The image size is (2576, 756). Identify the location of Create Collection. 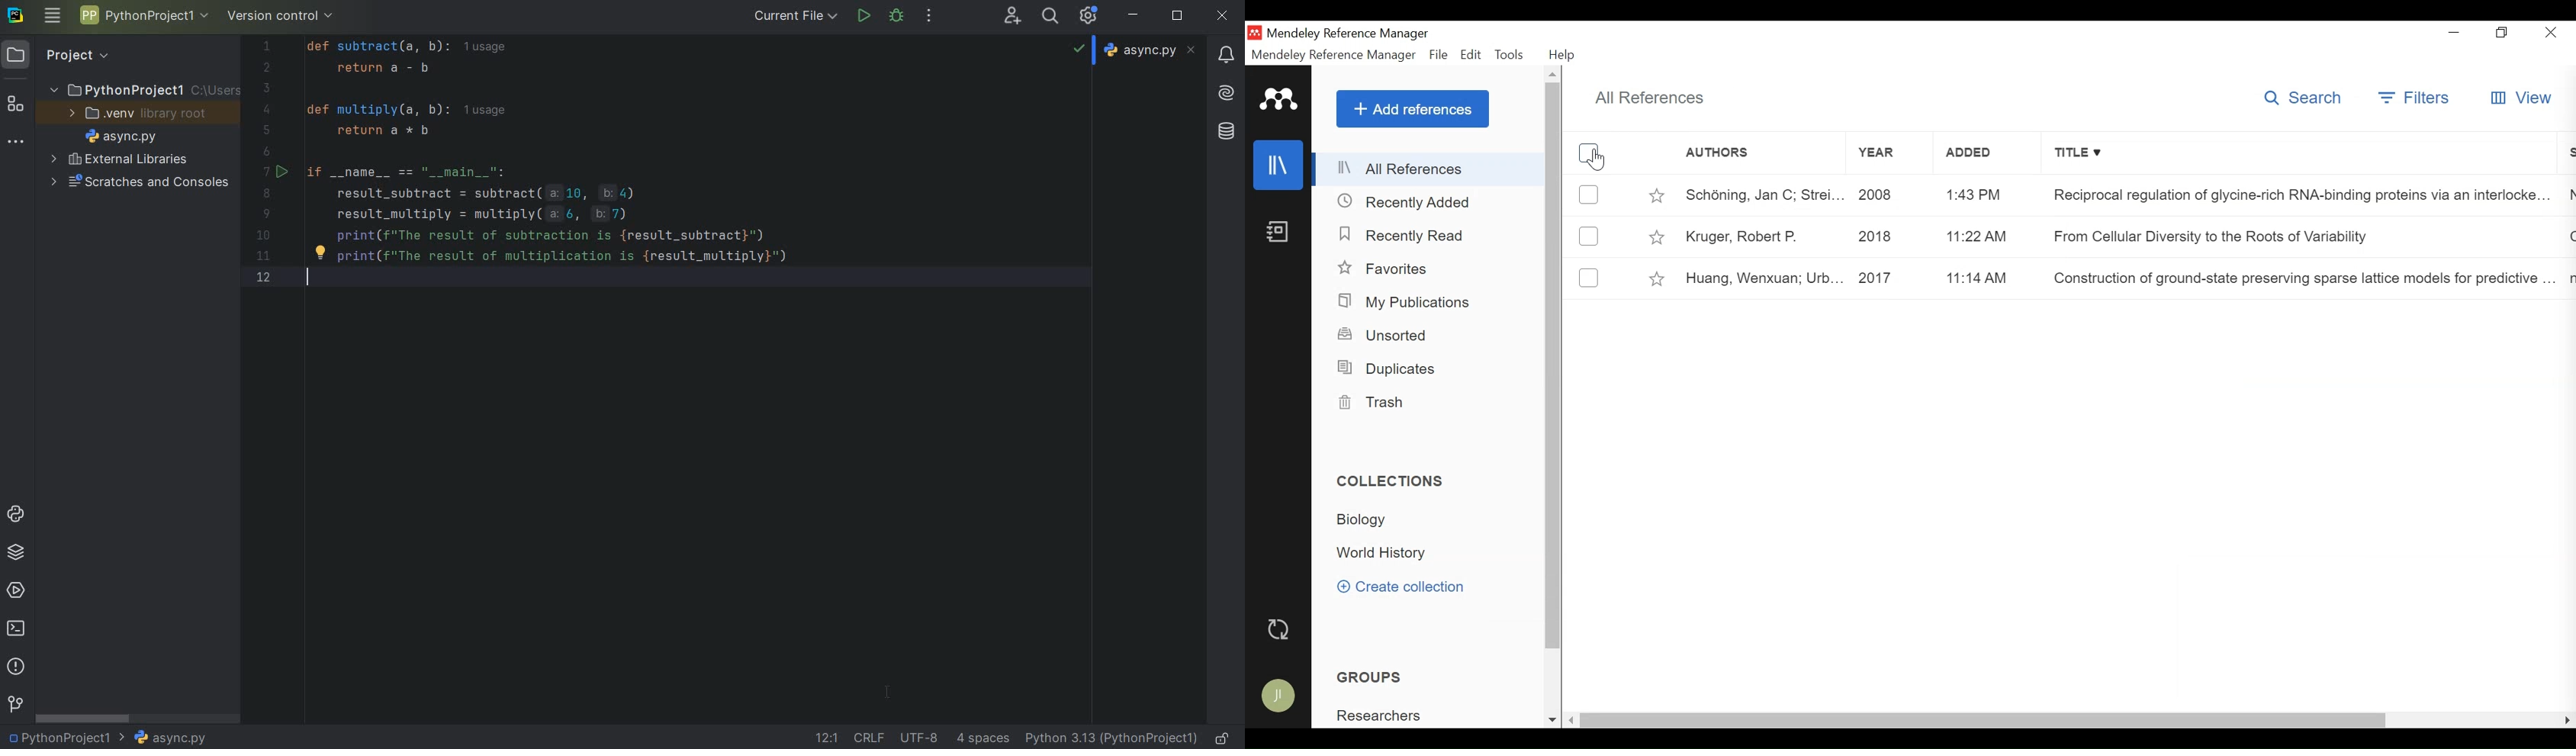
(1410, 588).